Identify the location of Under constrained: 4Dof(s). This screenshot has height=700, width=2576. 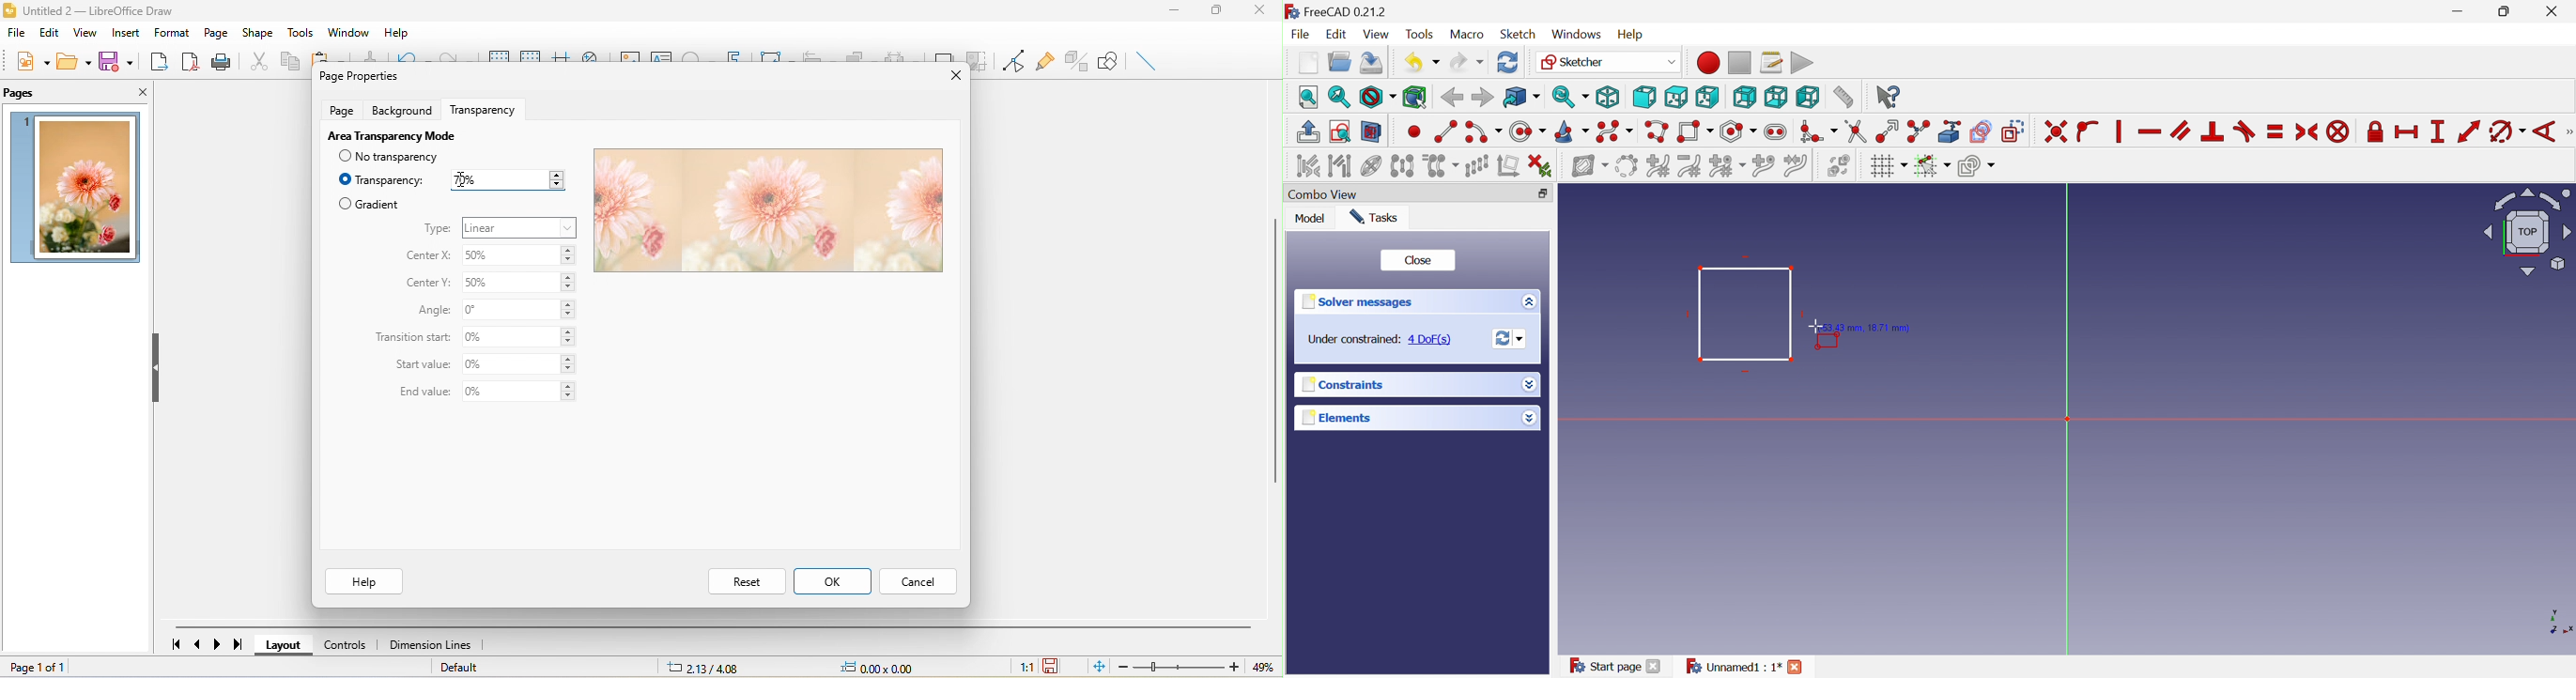
(1381, 338).